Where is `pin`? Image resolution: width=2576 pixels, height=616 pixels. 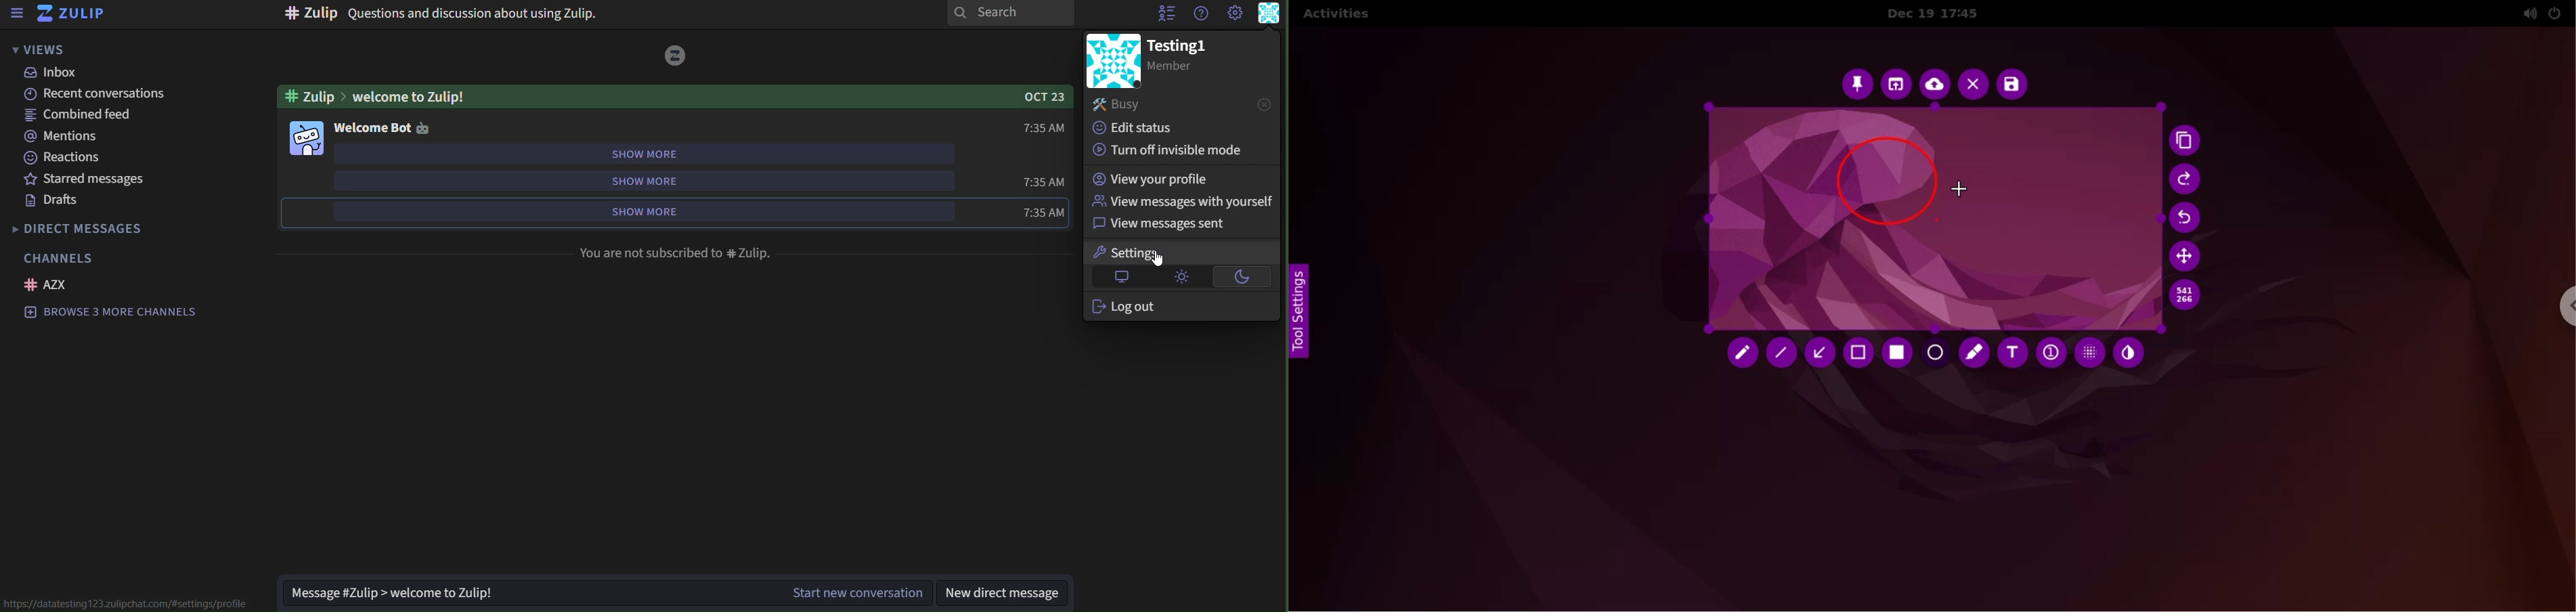 pin is located at coordinates (1857, 83).